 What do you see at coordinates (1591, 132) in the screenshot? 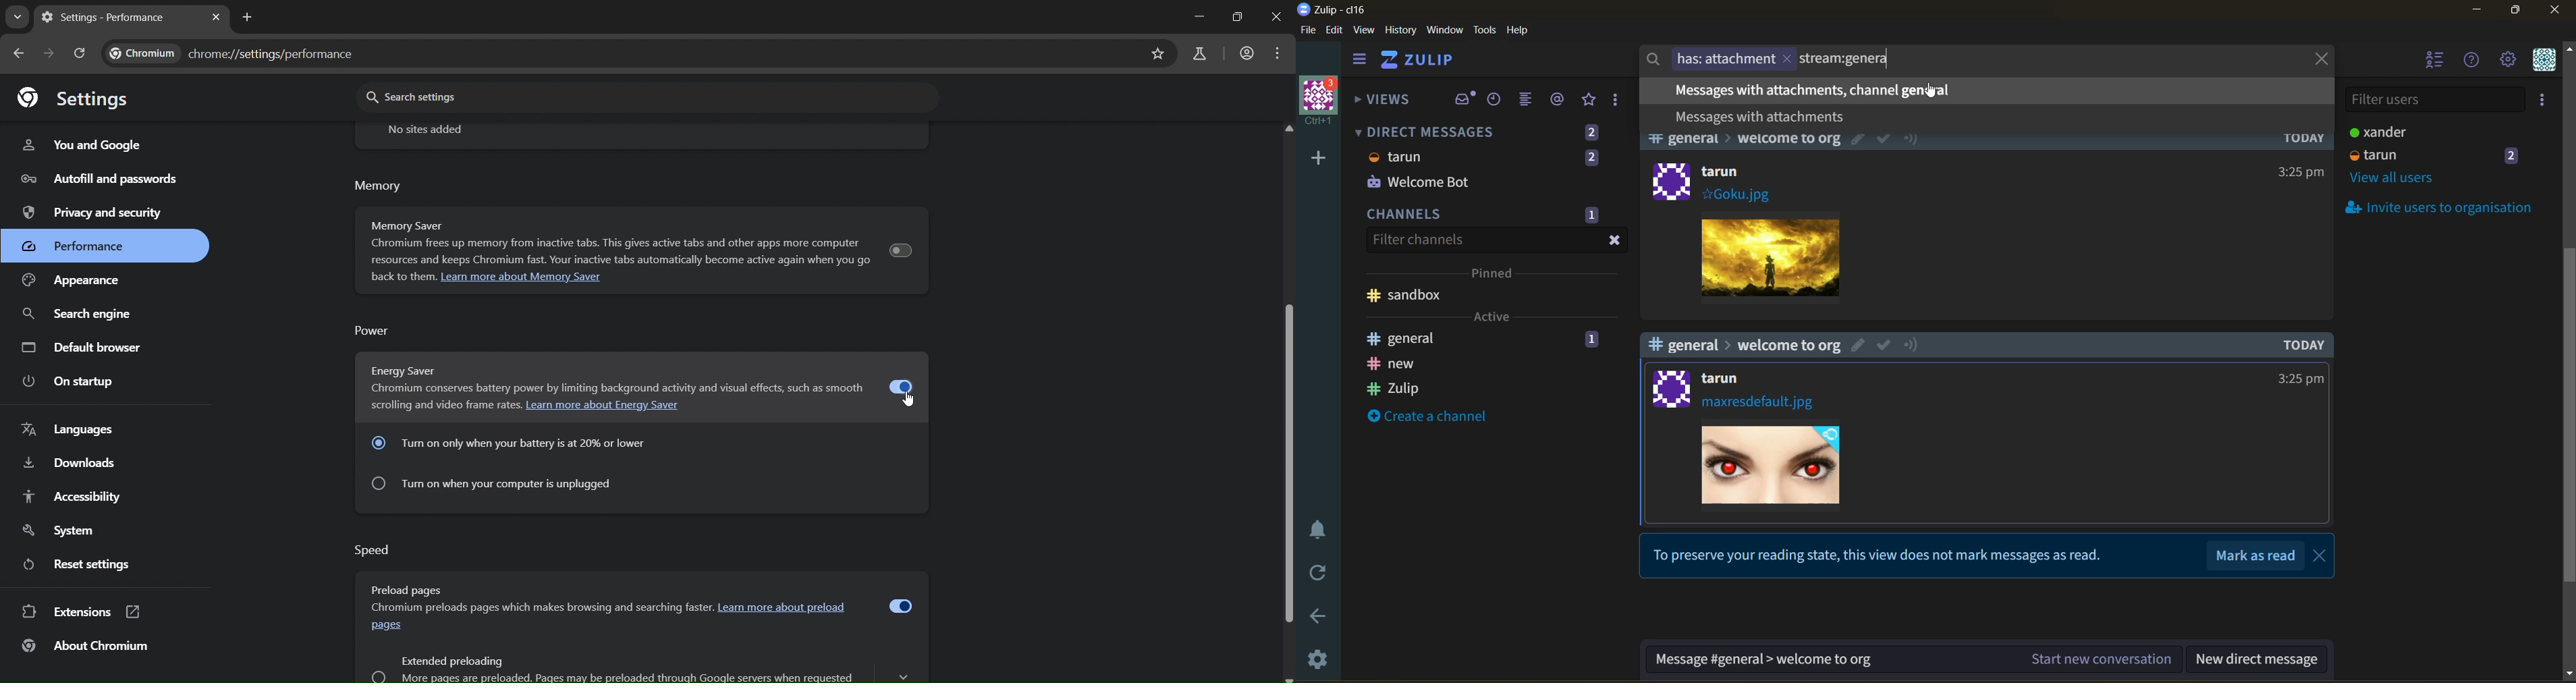
I see `2` at bounding box center [1591, 132].